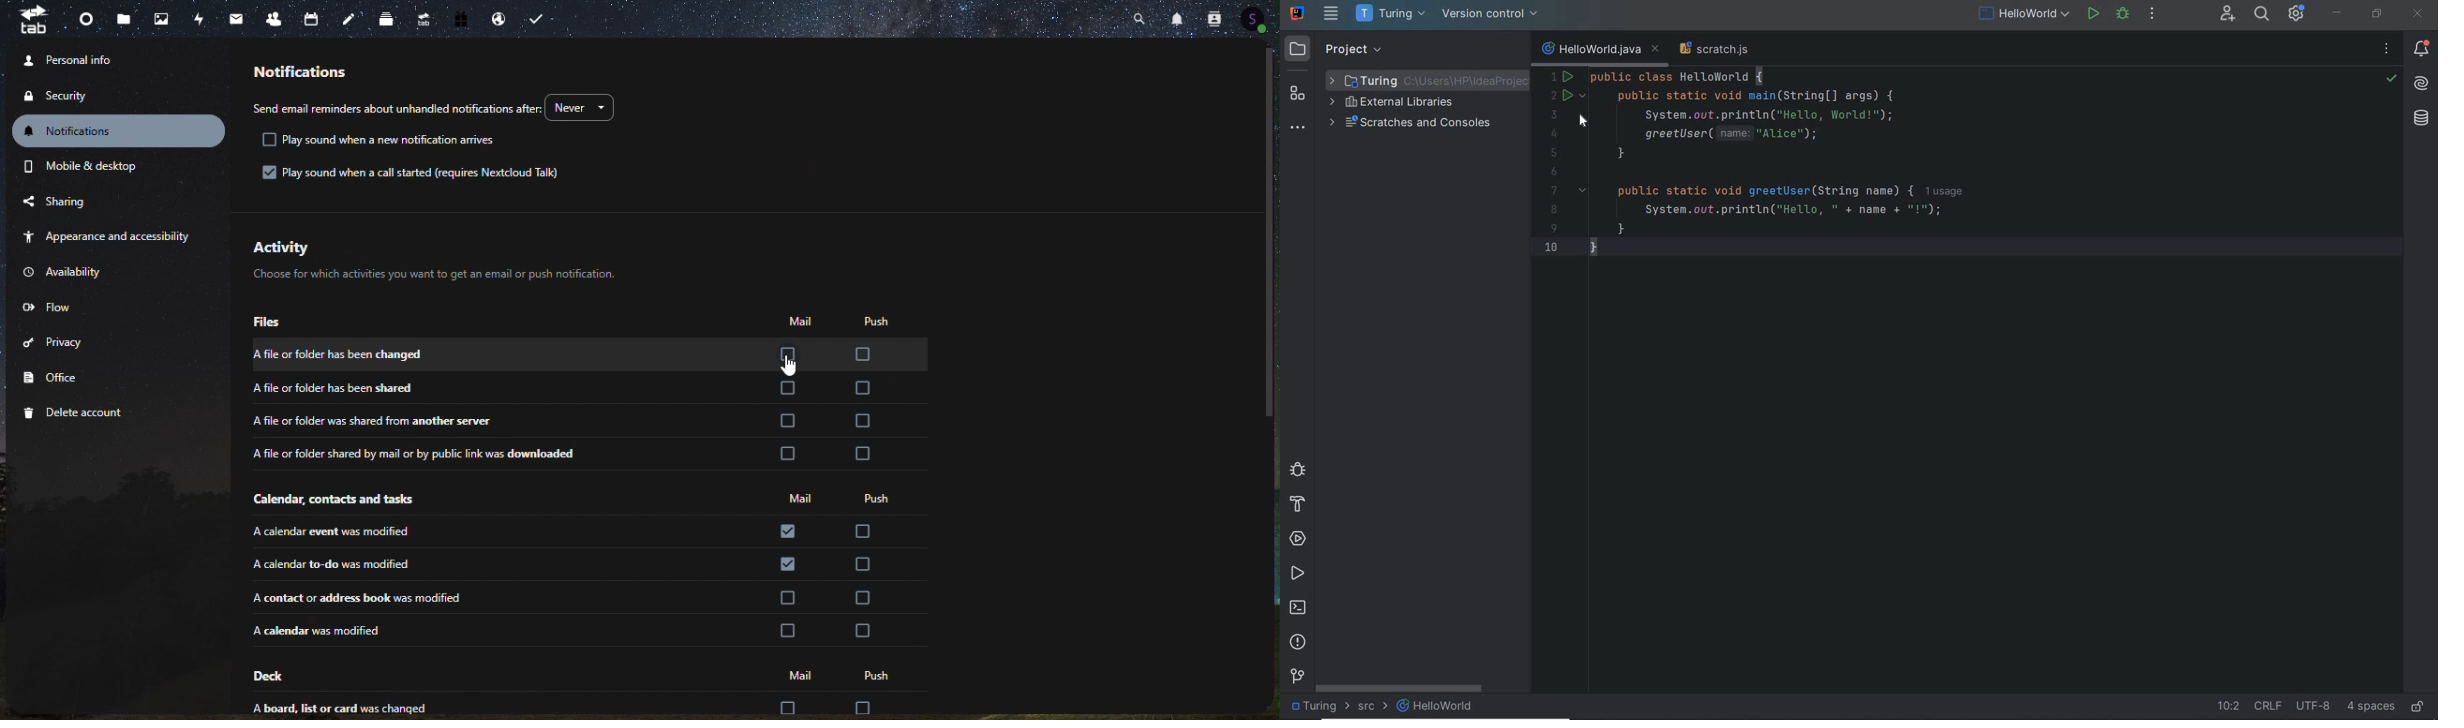 The width and height of the screenshot is (2464, 728). Describe the element at coordinates (496, 18) in the screenshot. I see `email hosting` at that location.